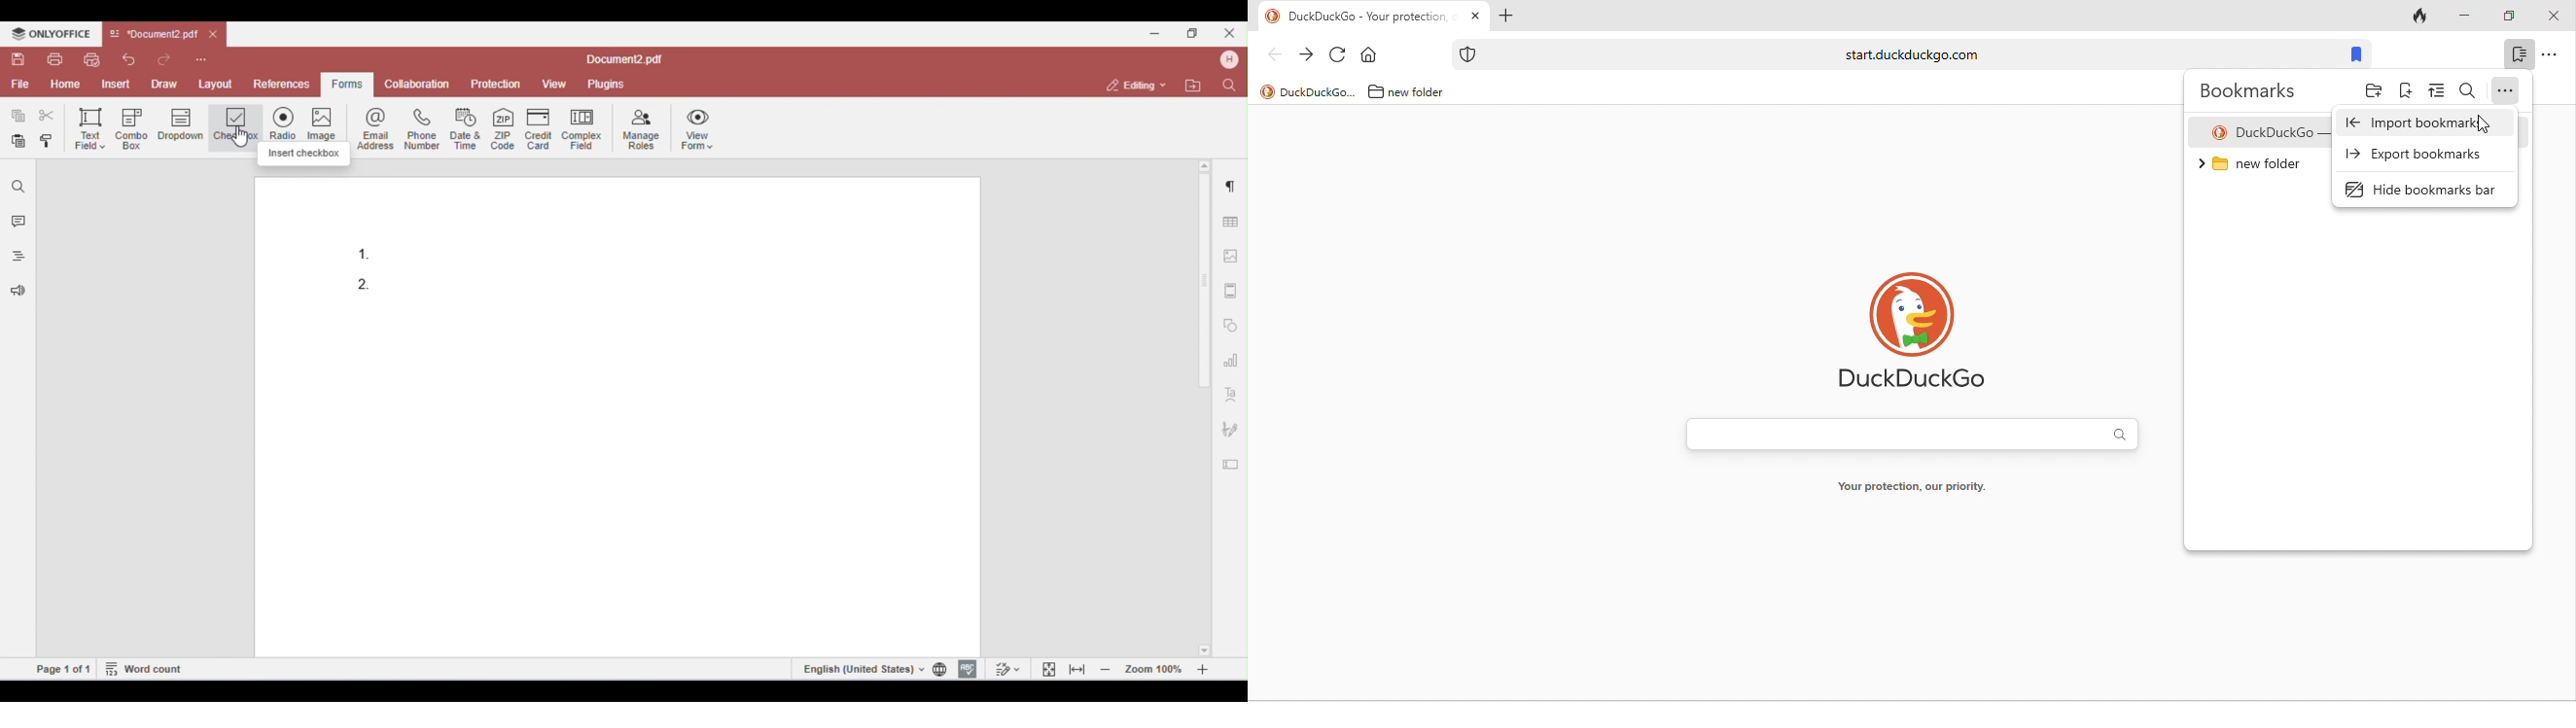  What do you see at coordinates (2253, 90) in the screenshot?
I see `bookmarks` at bounding box center [2253, 90].